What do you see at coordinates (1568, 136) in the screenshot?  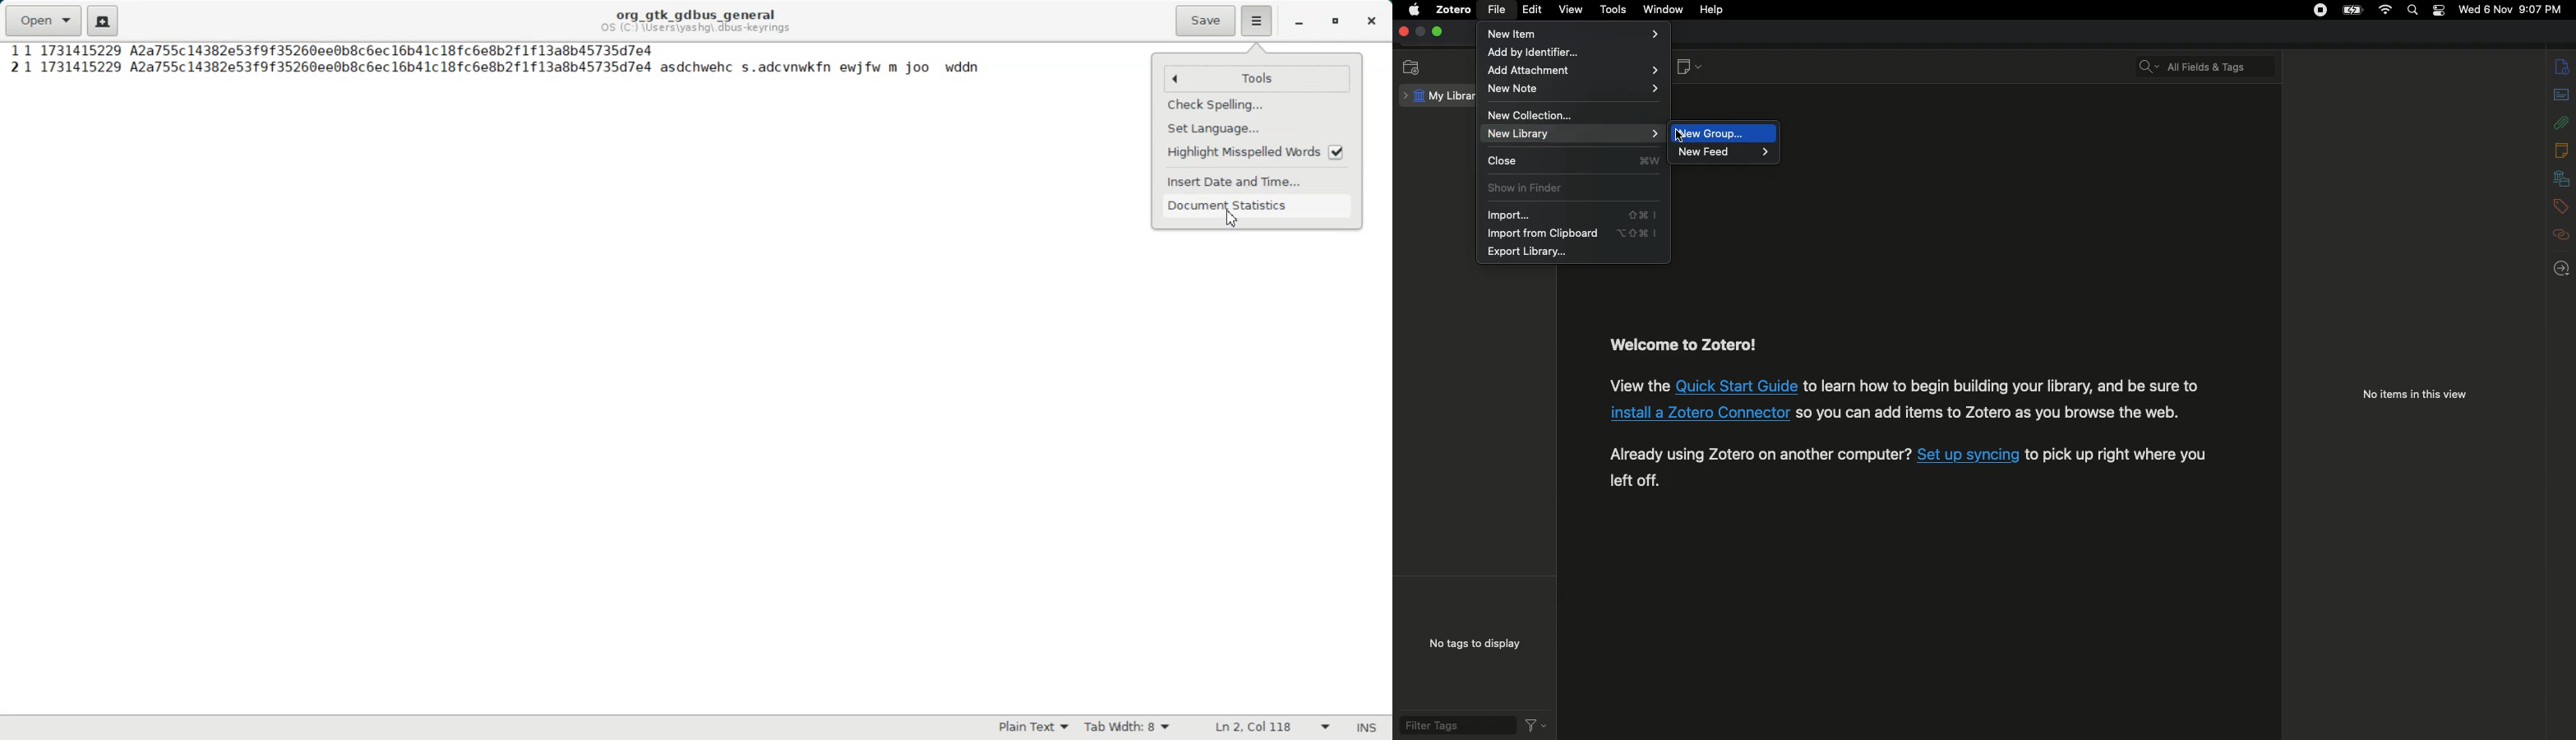 I see `New library ` at bounding box center [1568, 136].